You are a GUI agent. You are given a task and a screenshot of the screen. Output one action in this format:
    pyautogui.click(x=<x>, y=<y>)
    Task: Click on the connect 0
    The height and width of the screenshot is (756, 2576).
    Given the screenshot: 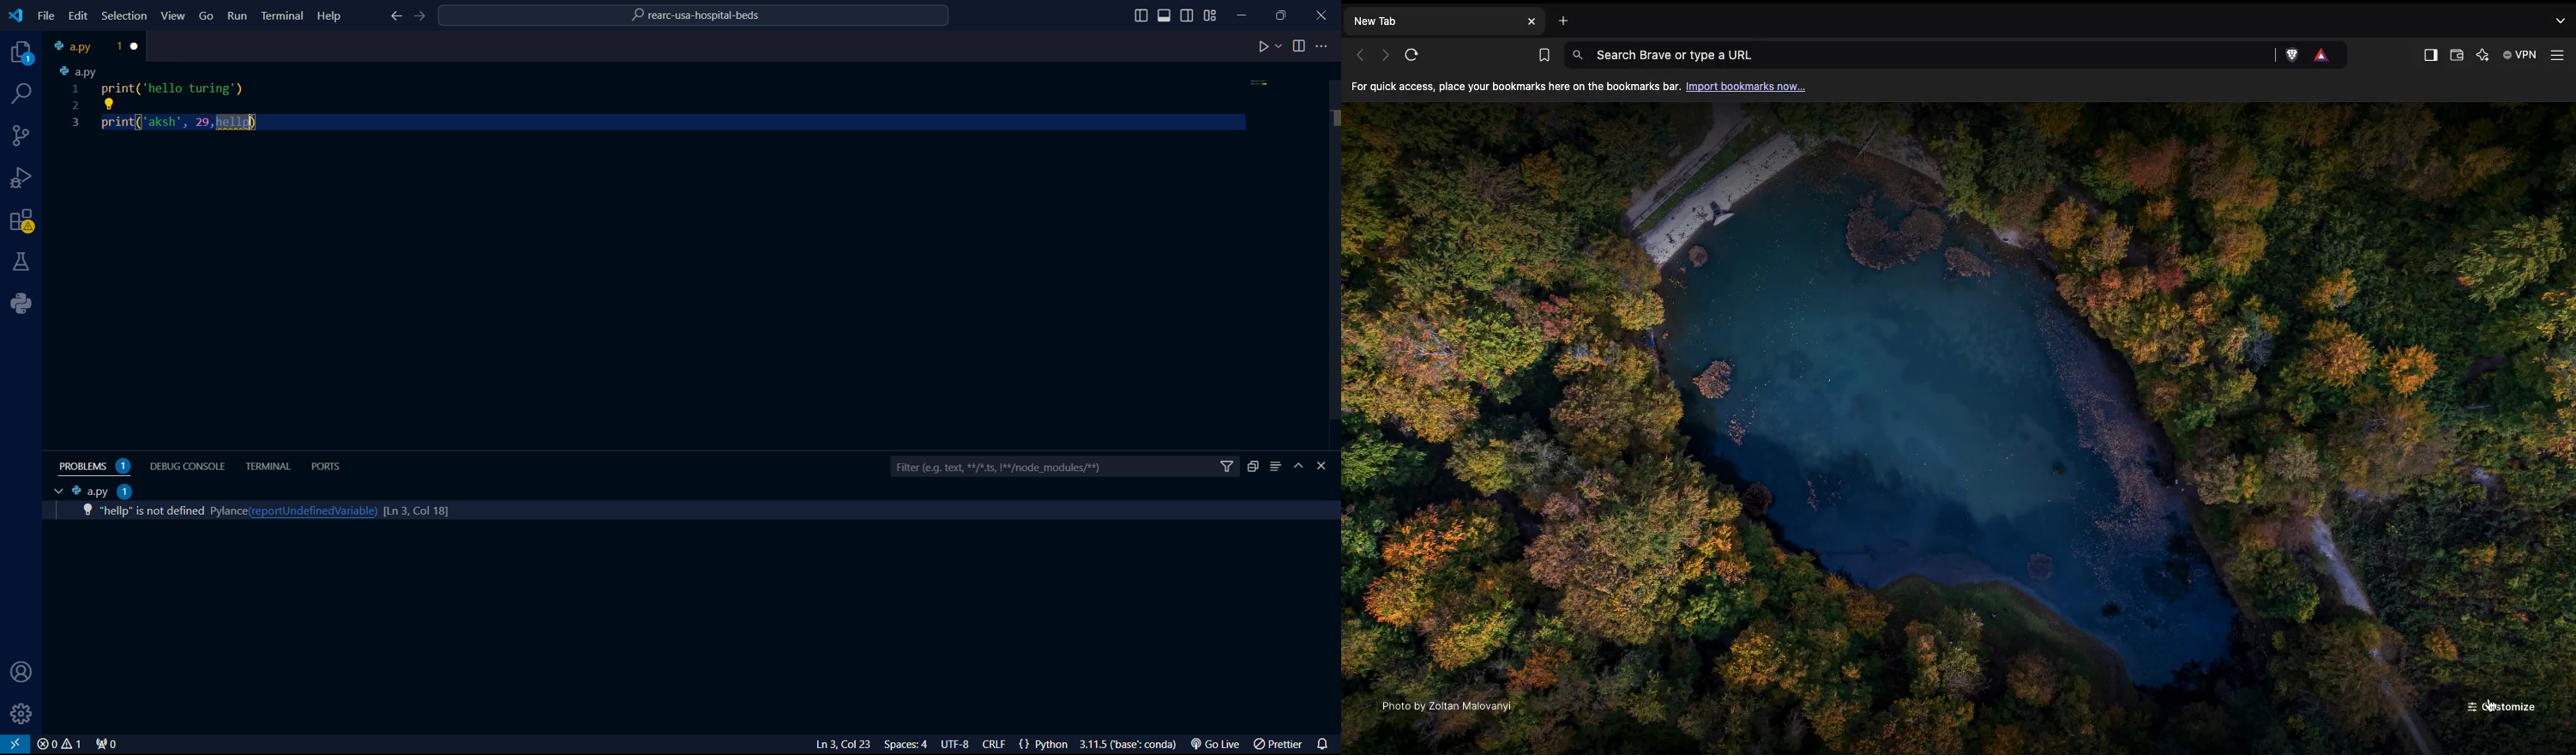 What is the action you would take?
    pyautogui.click(x=108, y=745)
    